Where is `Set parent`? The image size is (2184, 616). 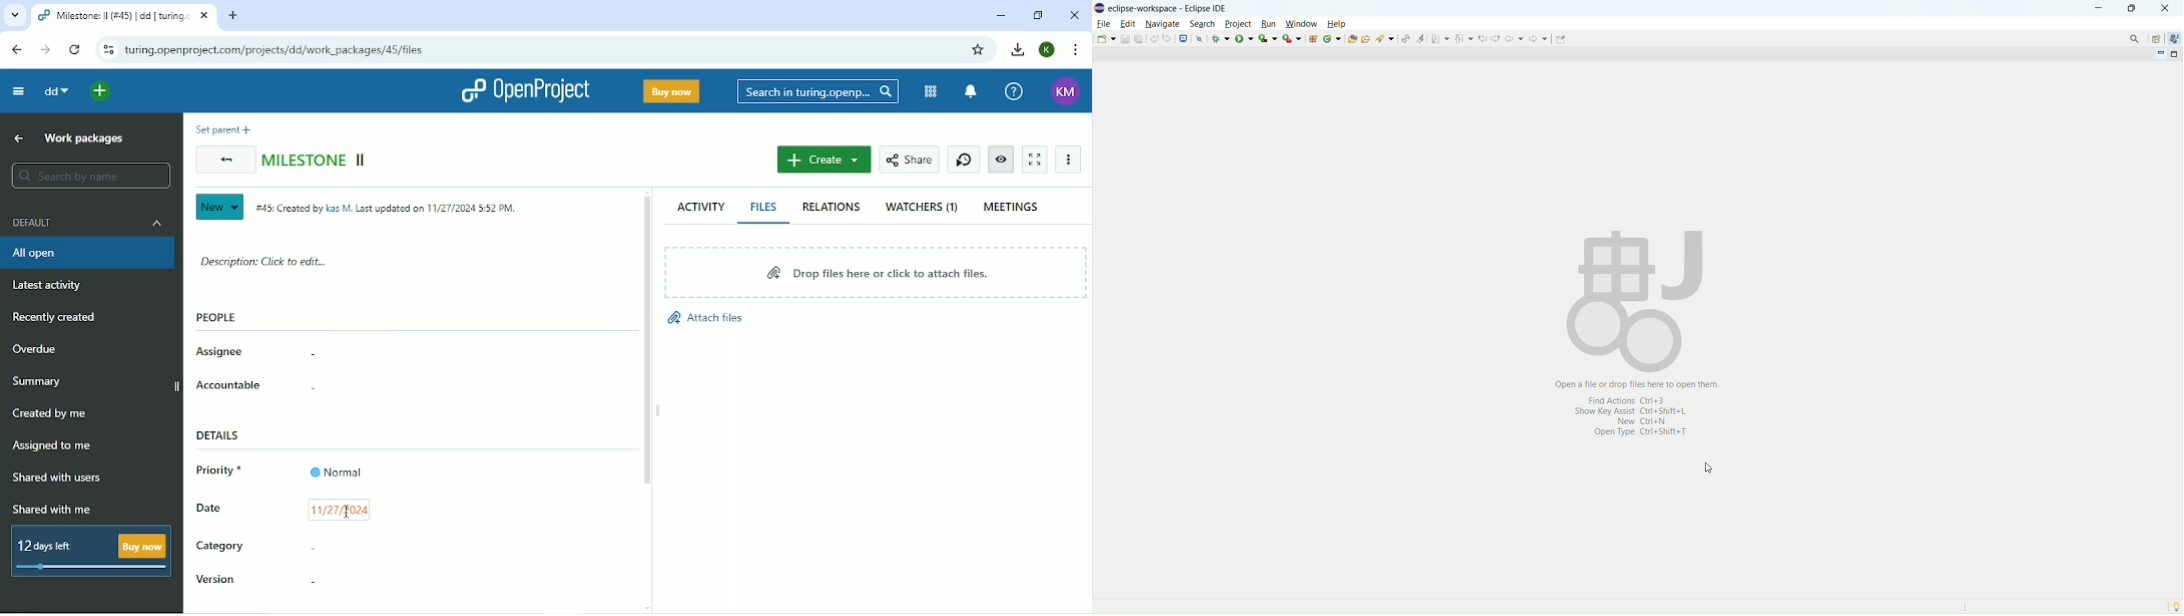 Set parent is located at coordinates (220, 129).